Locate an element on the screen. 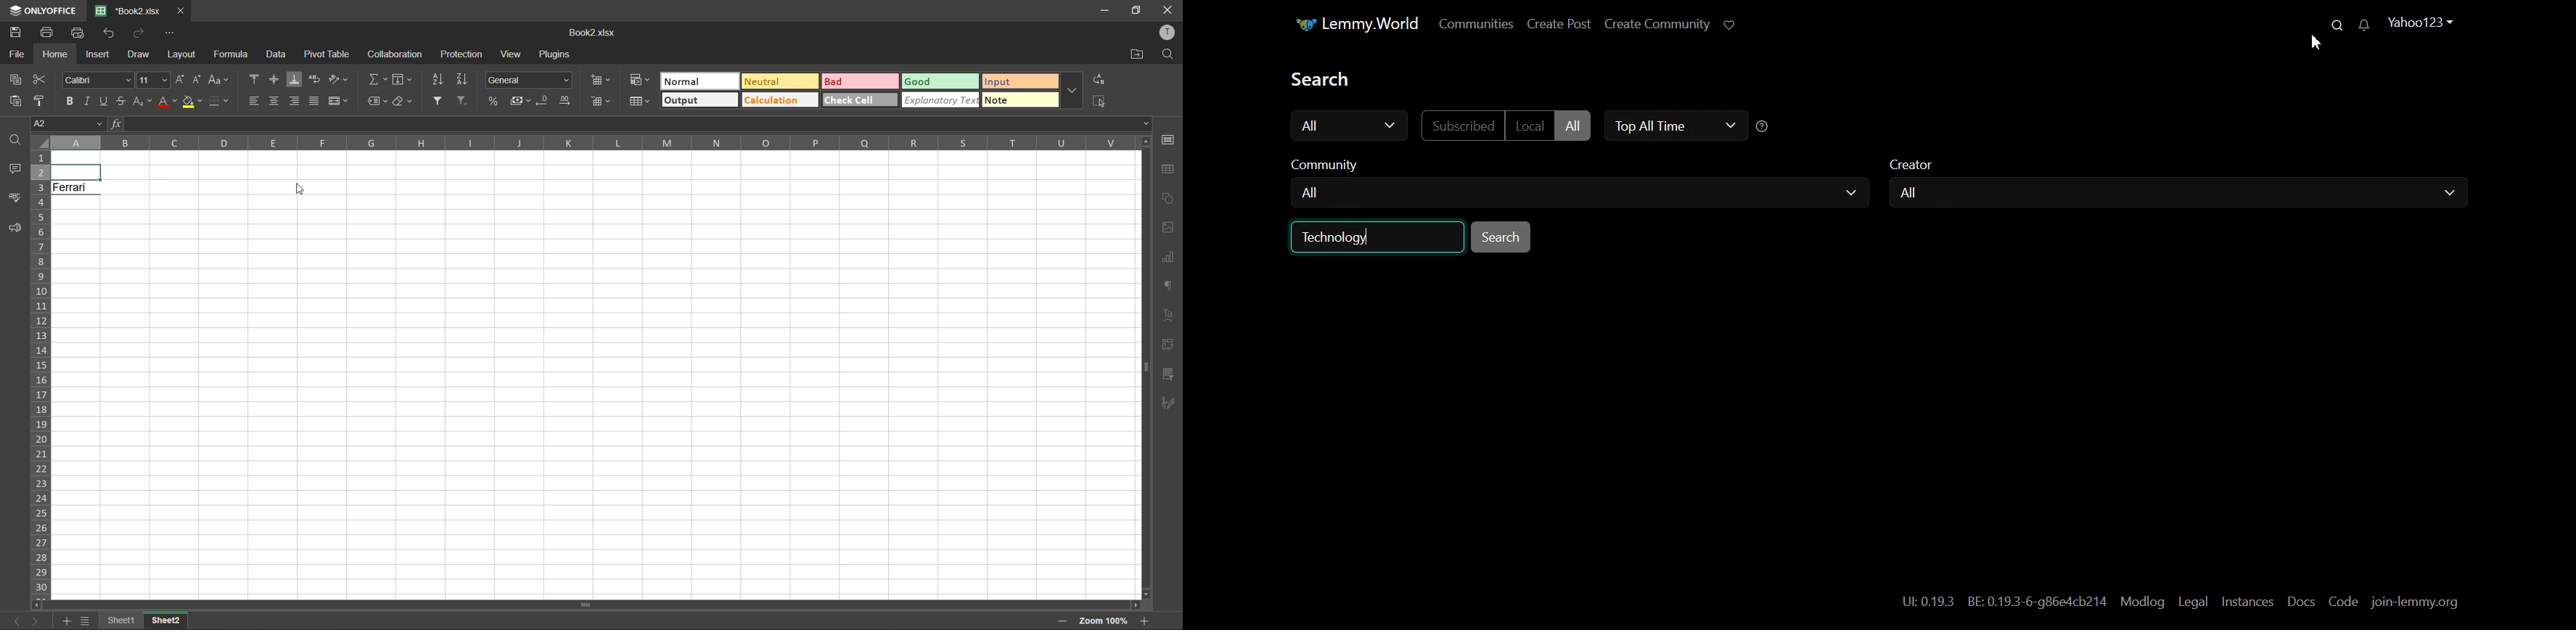  align right is located at coordinates (296, 100).